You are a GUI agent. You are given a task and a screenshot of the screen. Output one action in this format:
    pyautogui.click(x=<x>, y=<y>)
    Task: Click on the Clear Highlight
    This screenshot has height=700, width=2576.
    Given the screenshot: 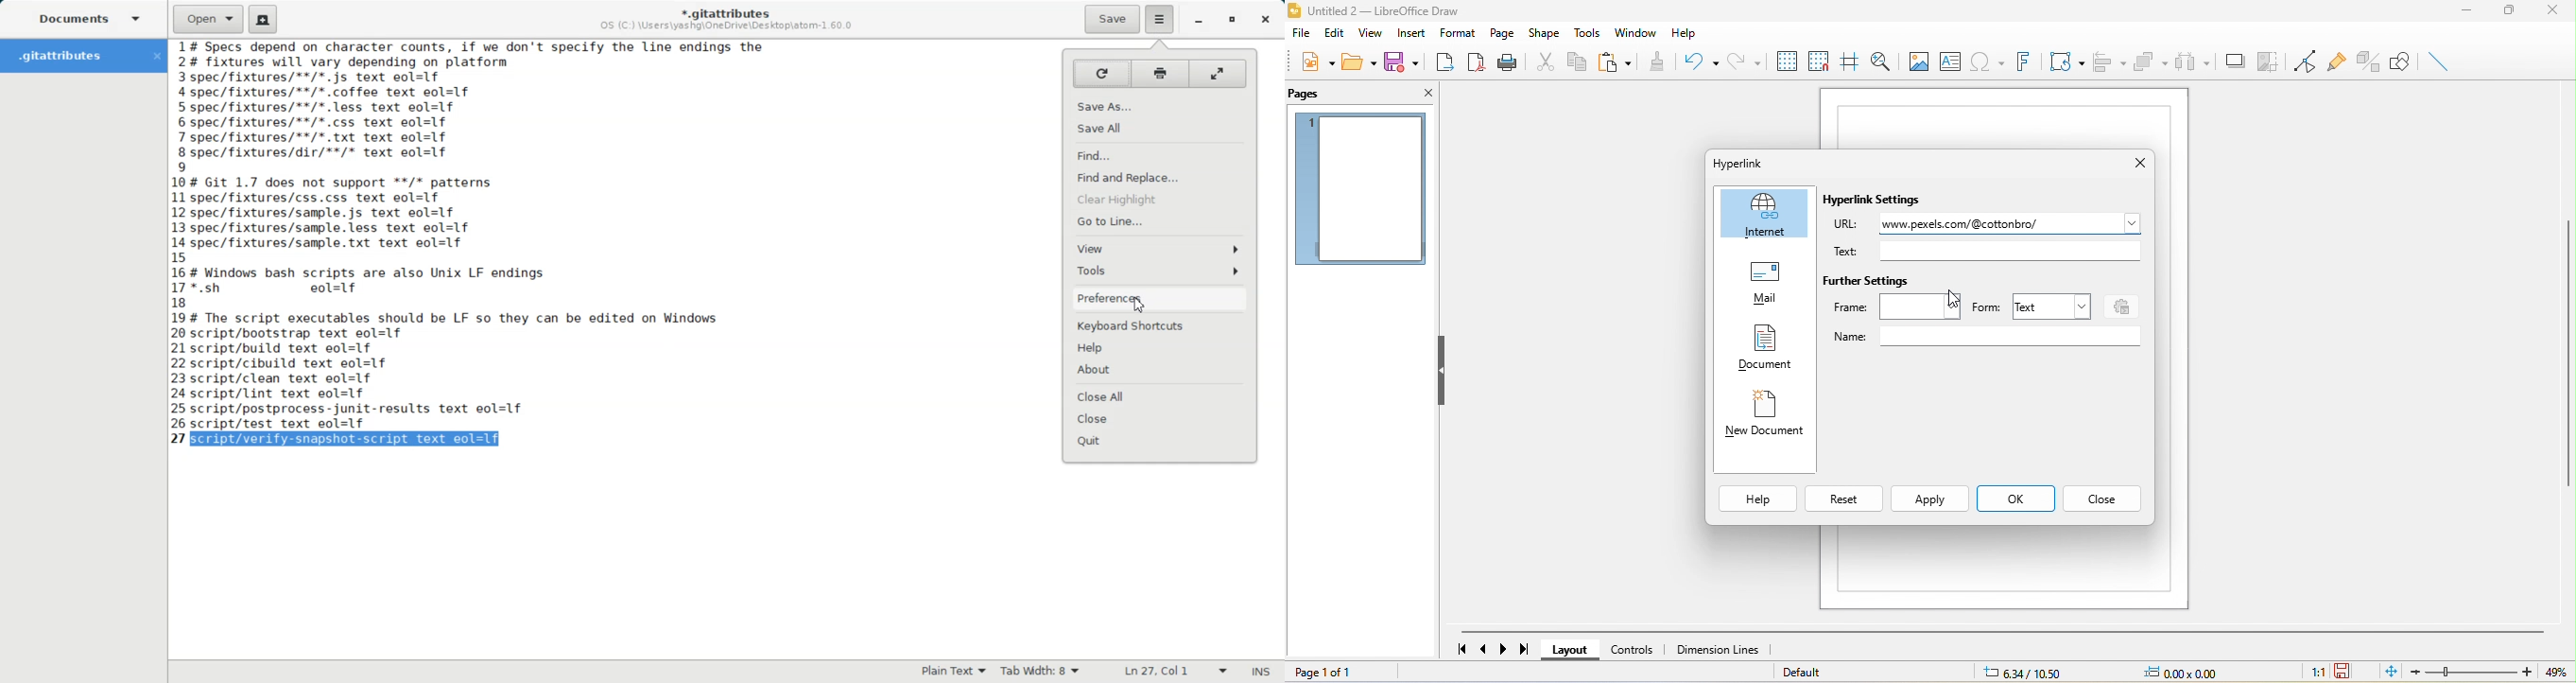 What is the action you would take?
    pyautogui.click(x=1161, y=198)
    